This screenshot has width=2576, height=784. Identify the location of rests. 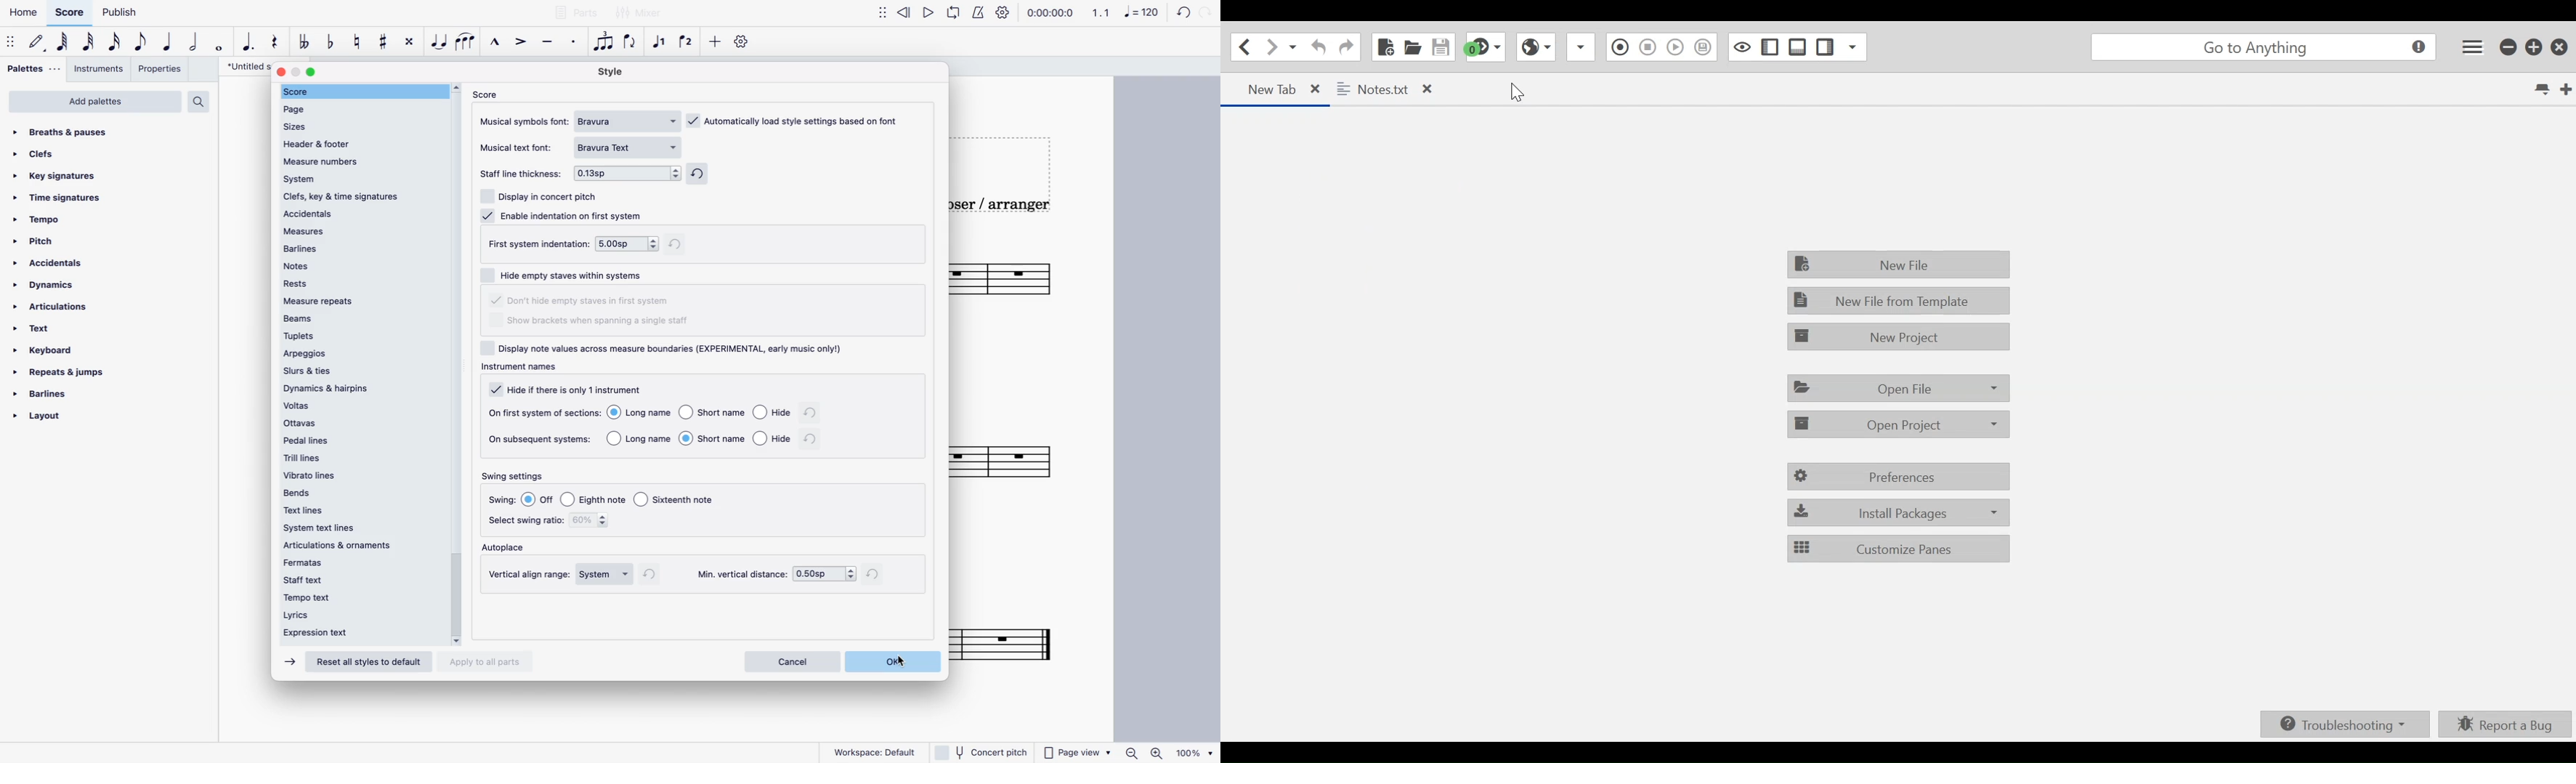
(360, 283).